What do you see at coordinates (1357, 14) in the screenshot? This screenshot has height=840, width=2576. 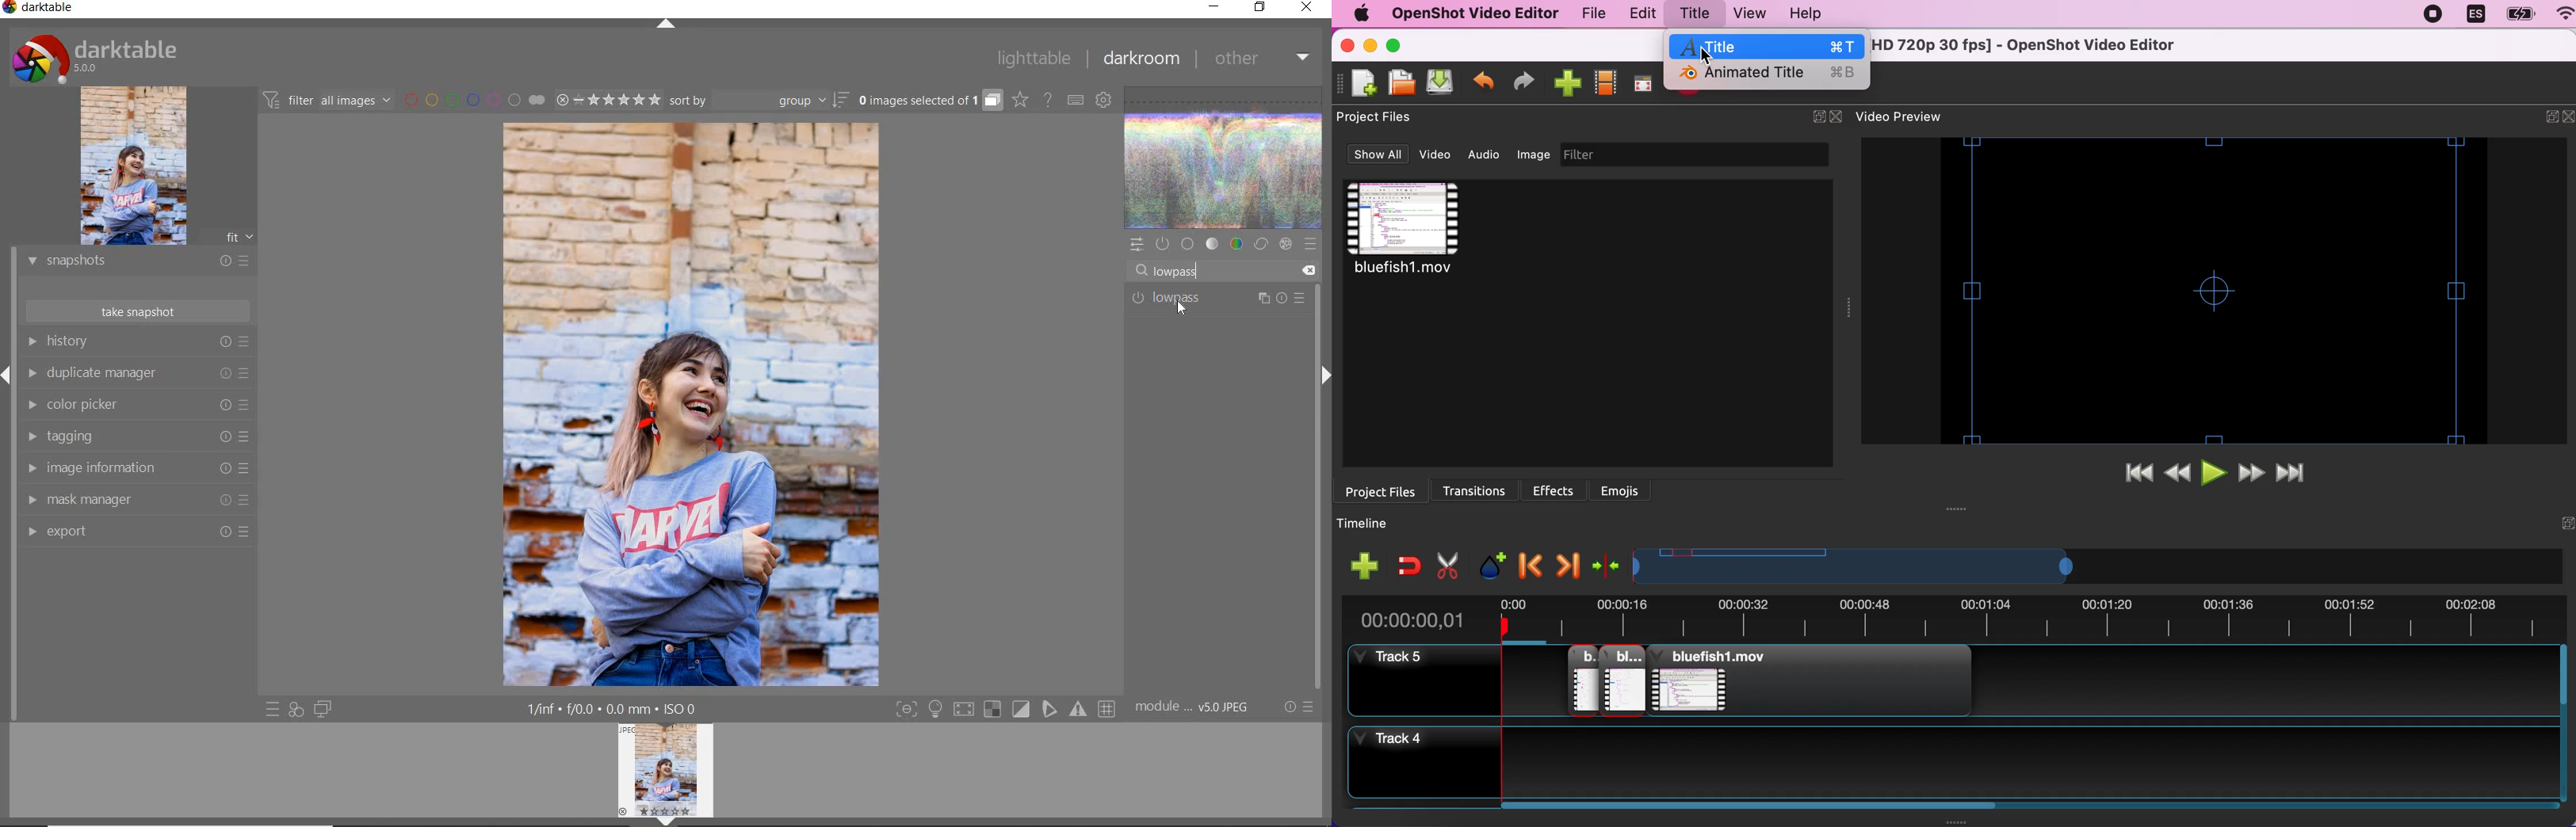 I see `mac logo` at bounding box center [1357, 14].